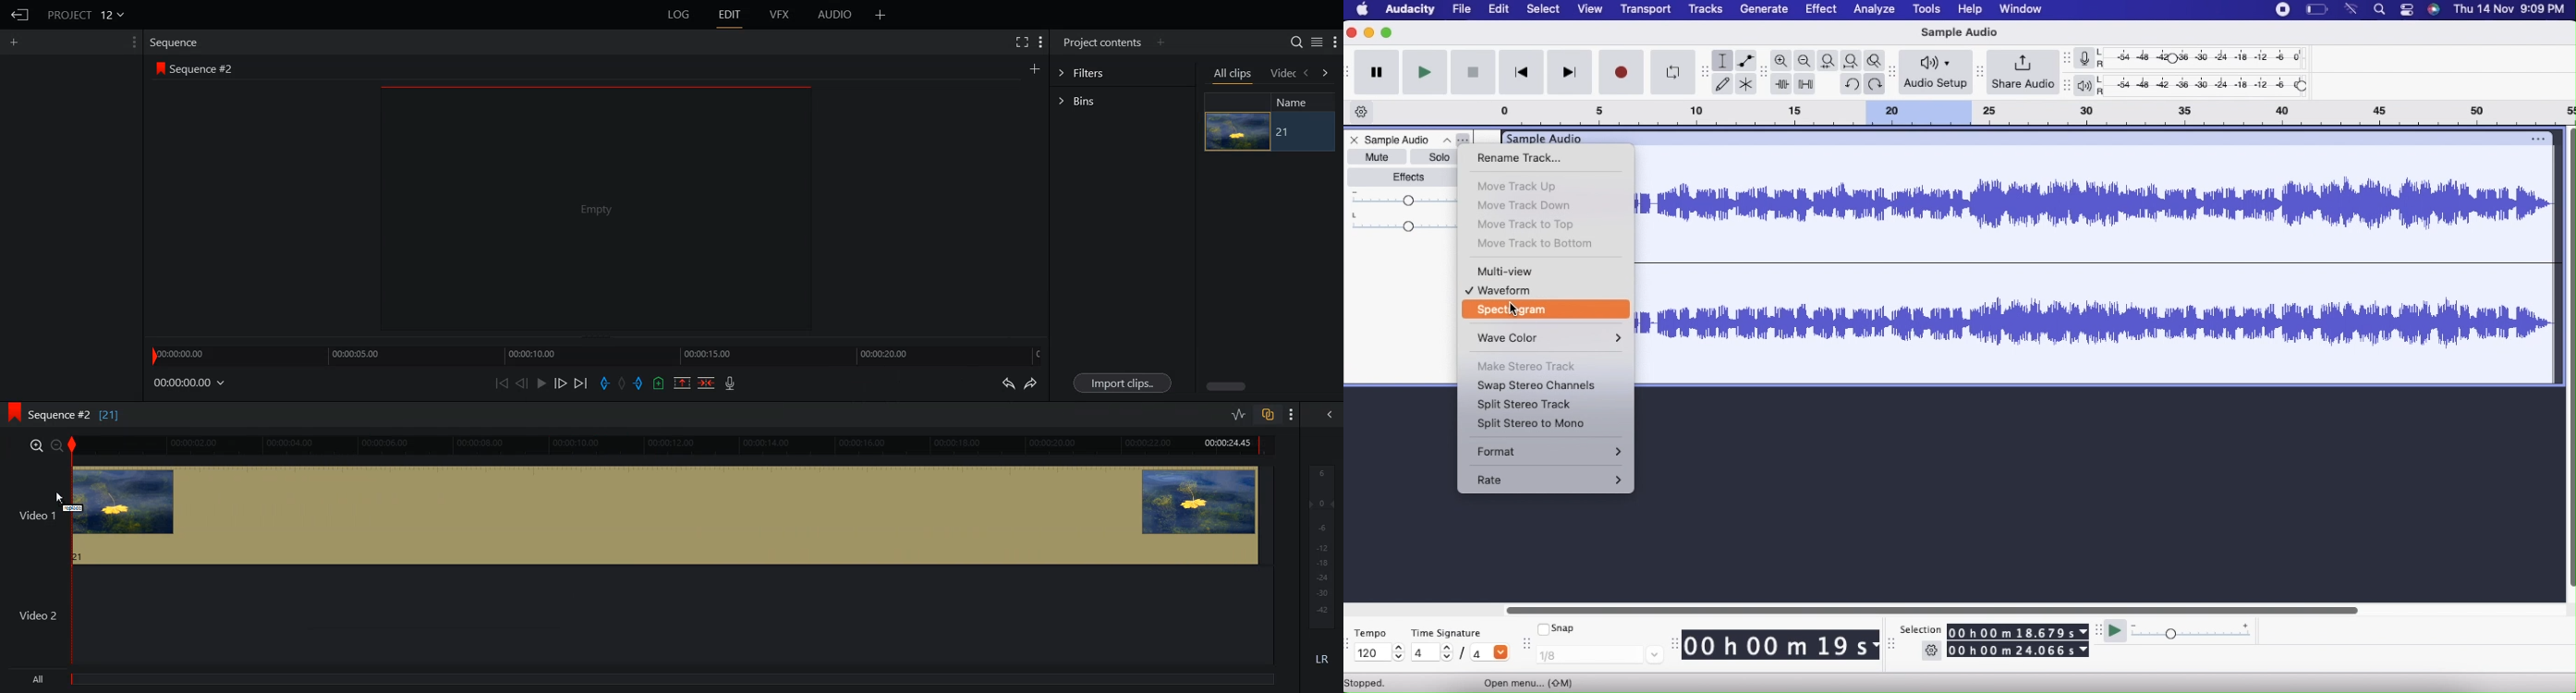 The image size is (2576, 700). What do you see at coordinates (731, 384) in the screenshot?
I see `Record Video` at bounding box center [731, 384].